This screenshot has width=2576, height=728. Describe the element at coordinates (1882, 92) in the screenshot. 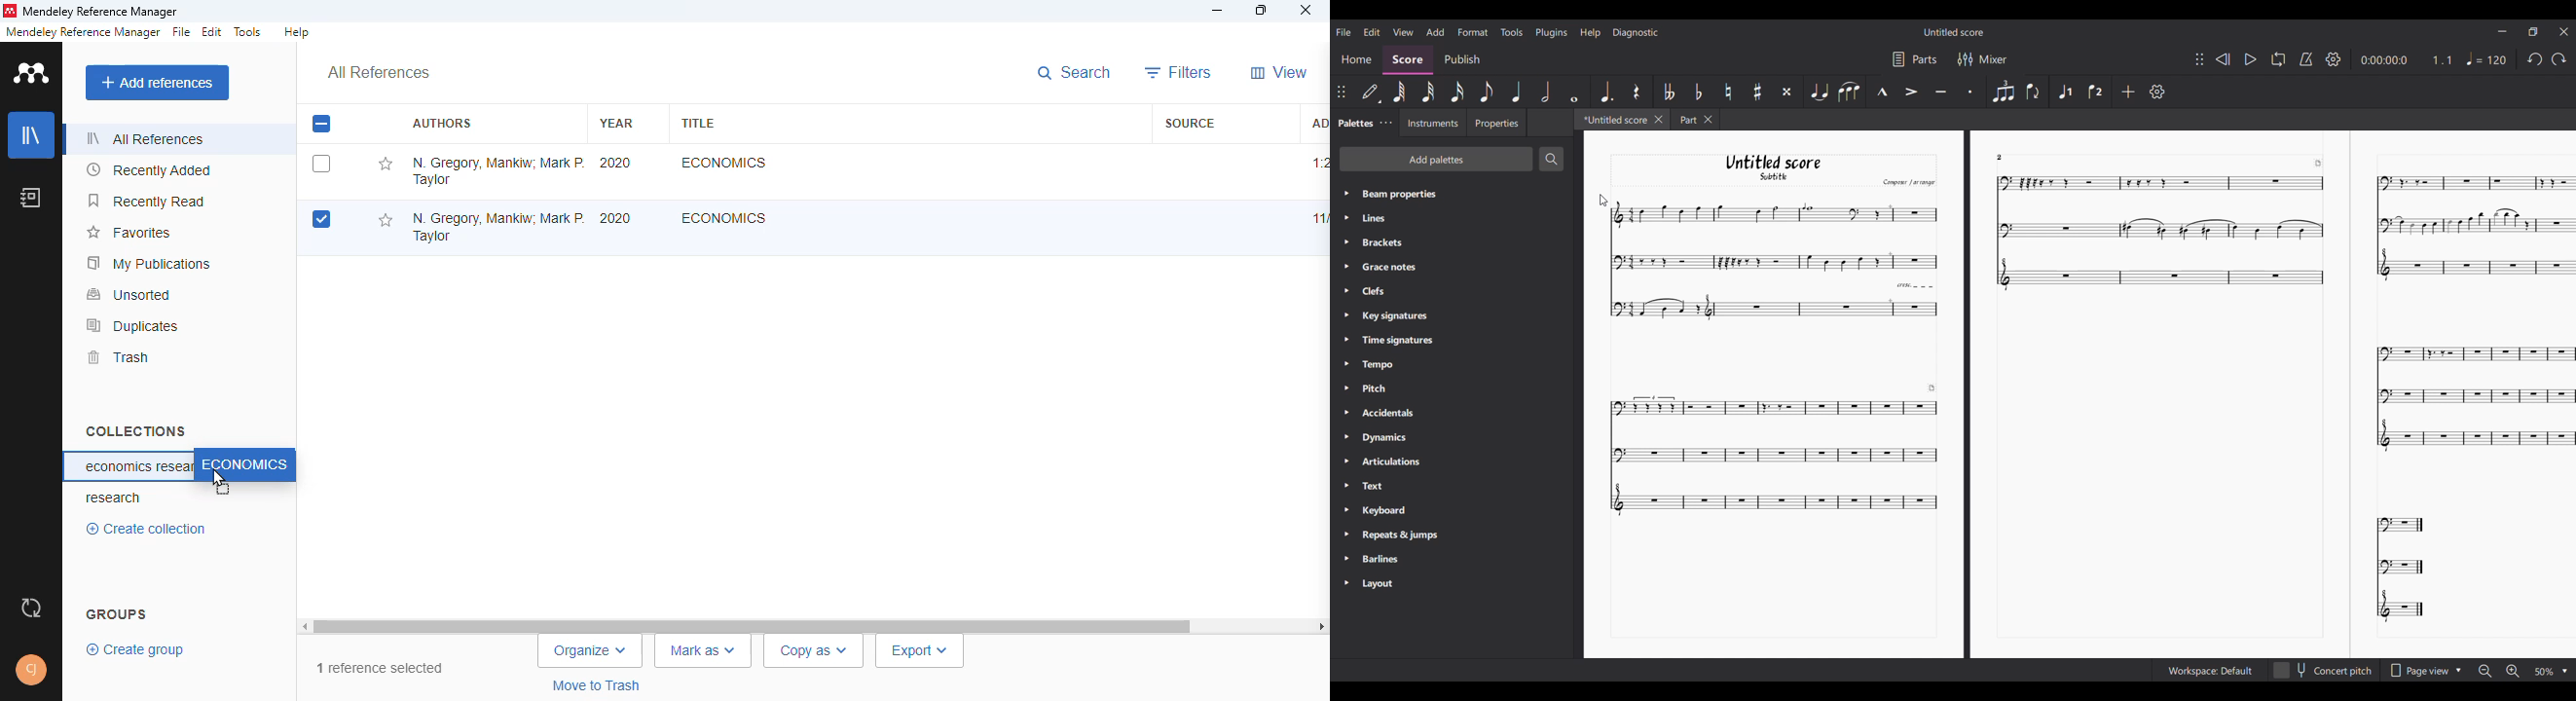

I see `Marcato` at that location.